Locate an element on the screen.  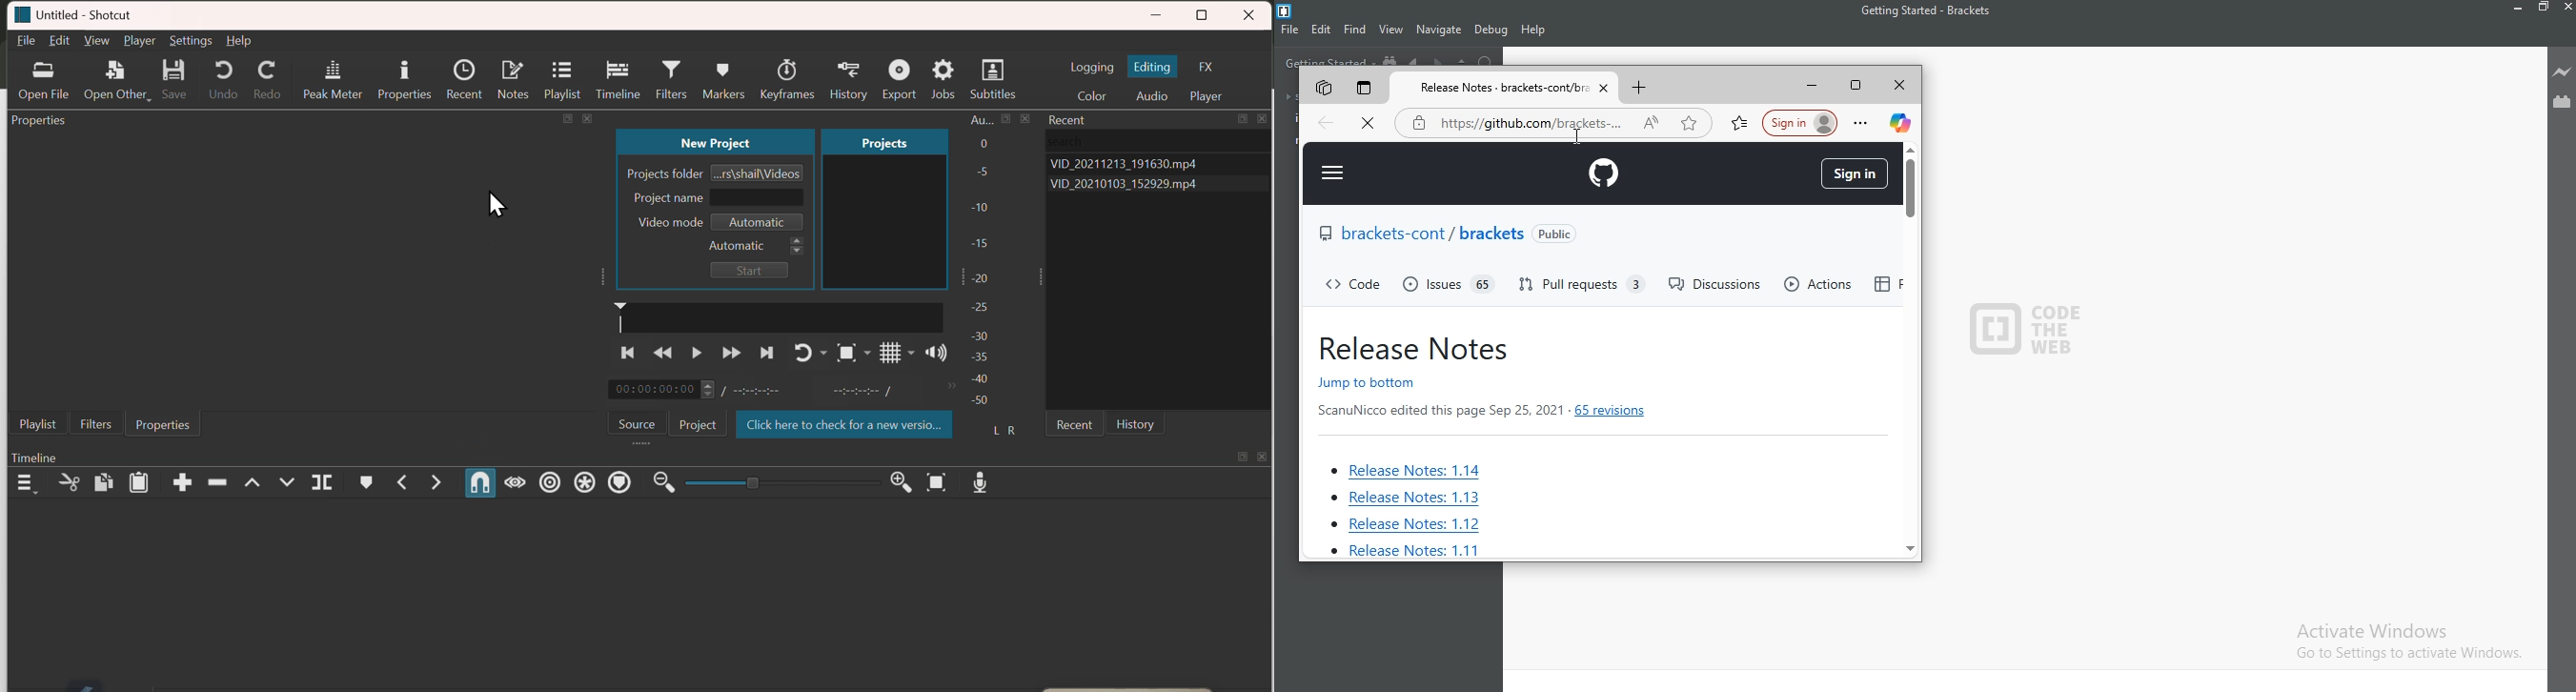
Next marker is located at coordinates (436, 482).